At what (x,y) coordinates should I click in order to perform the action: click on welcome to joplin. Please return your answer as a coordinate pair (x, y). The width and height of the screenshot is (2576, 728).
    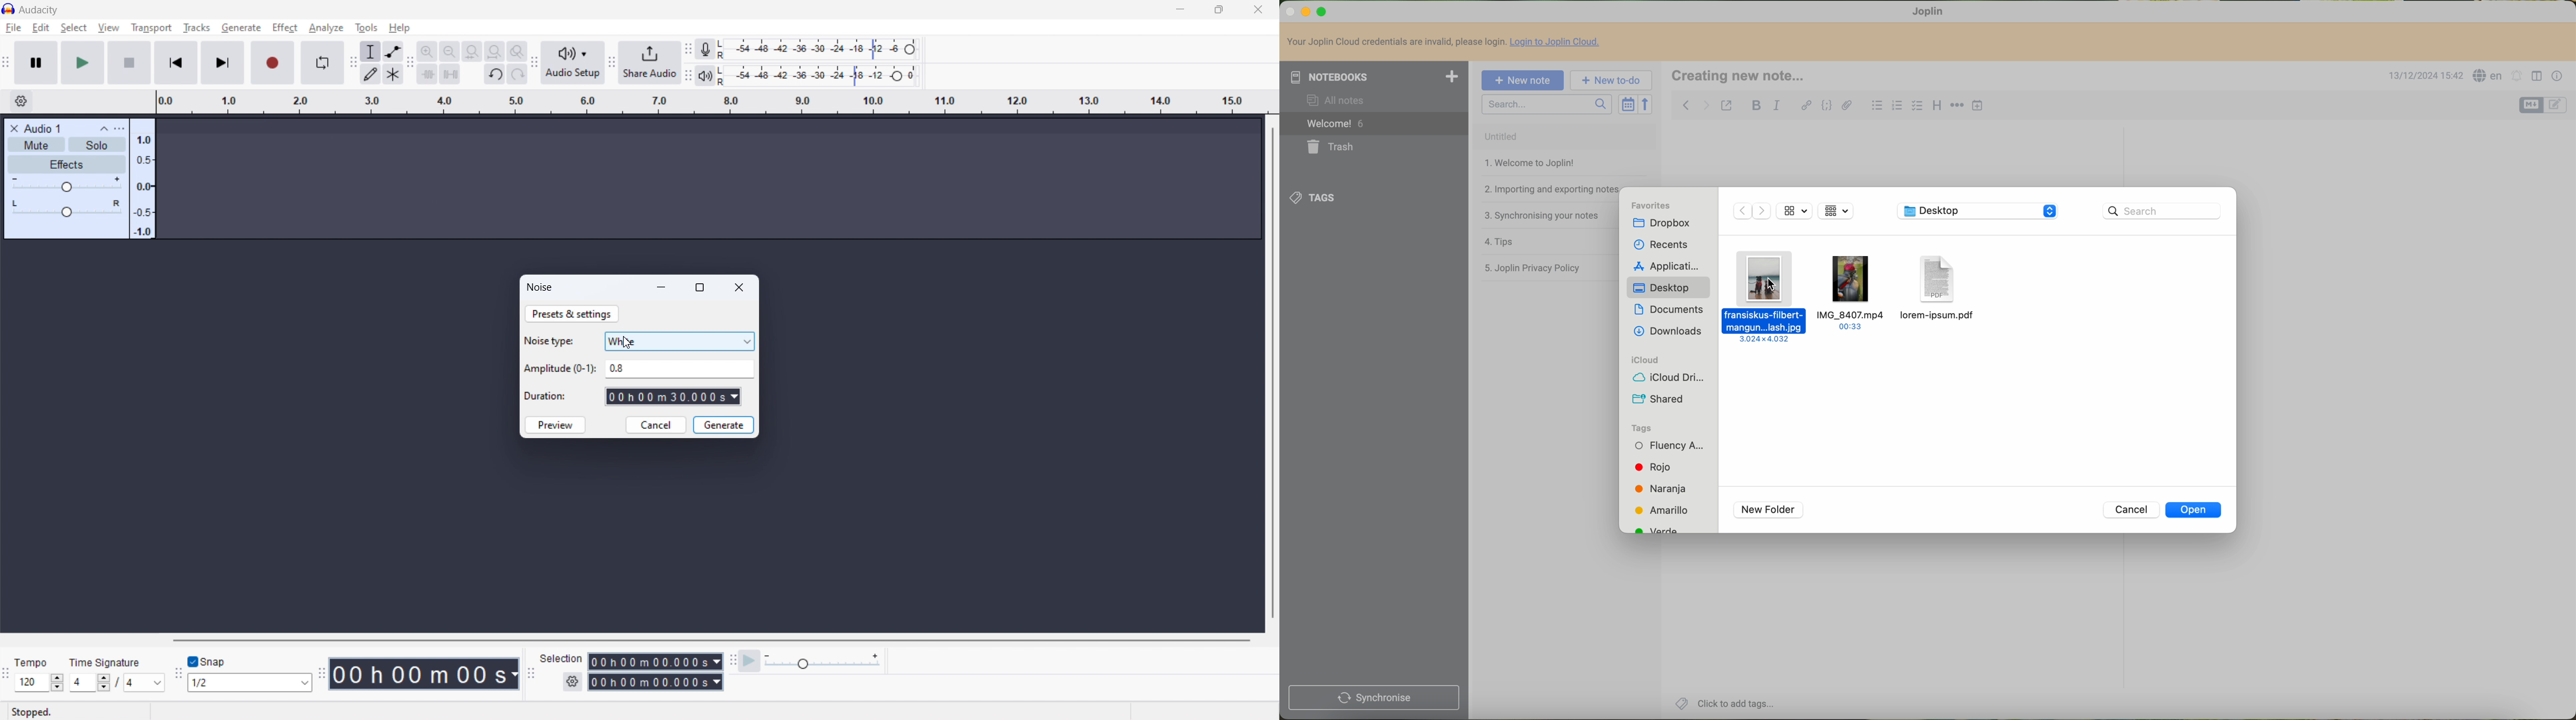
    Looking at the image, I should click on (1528, 163).